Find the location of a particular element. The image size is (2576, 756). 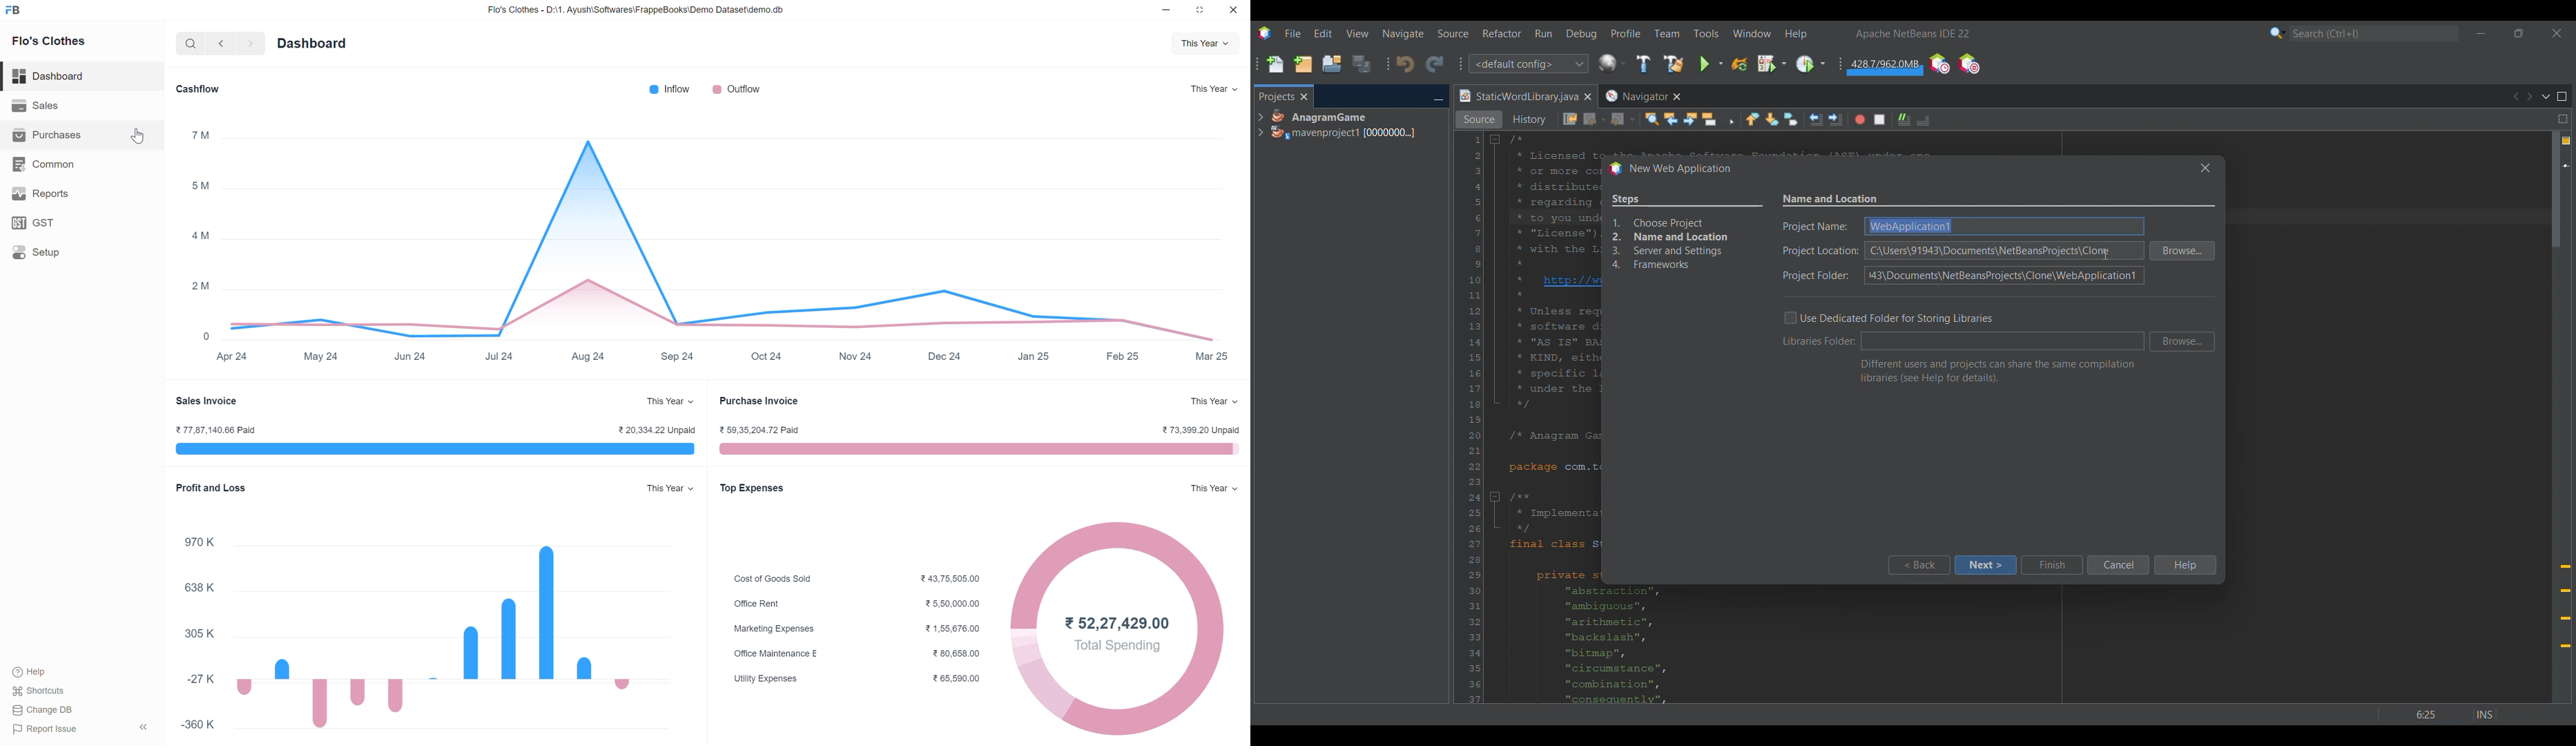

hide is located at coordinates (142, 725).